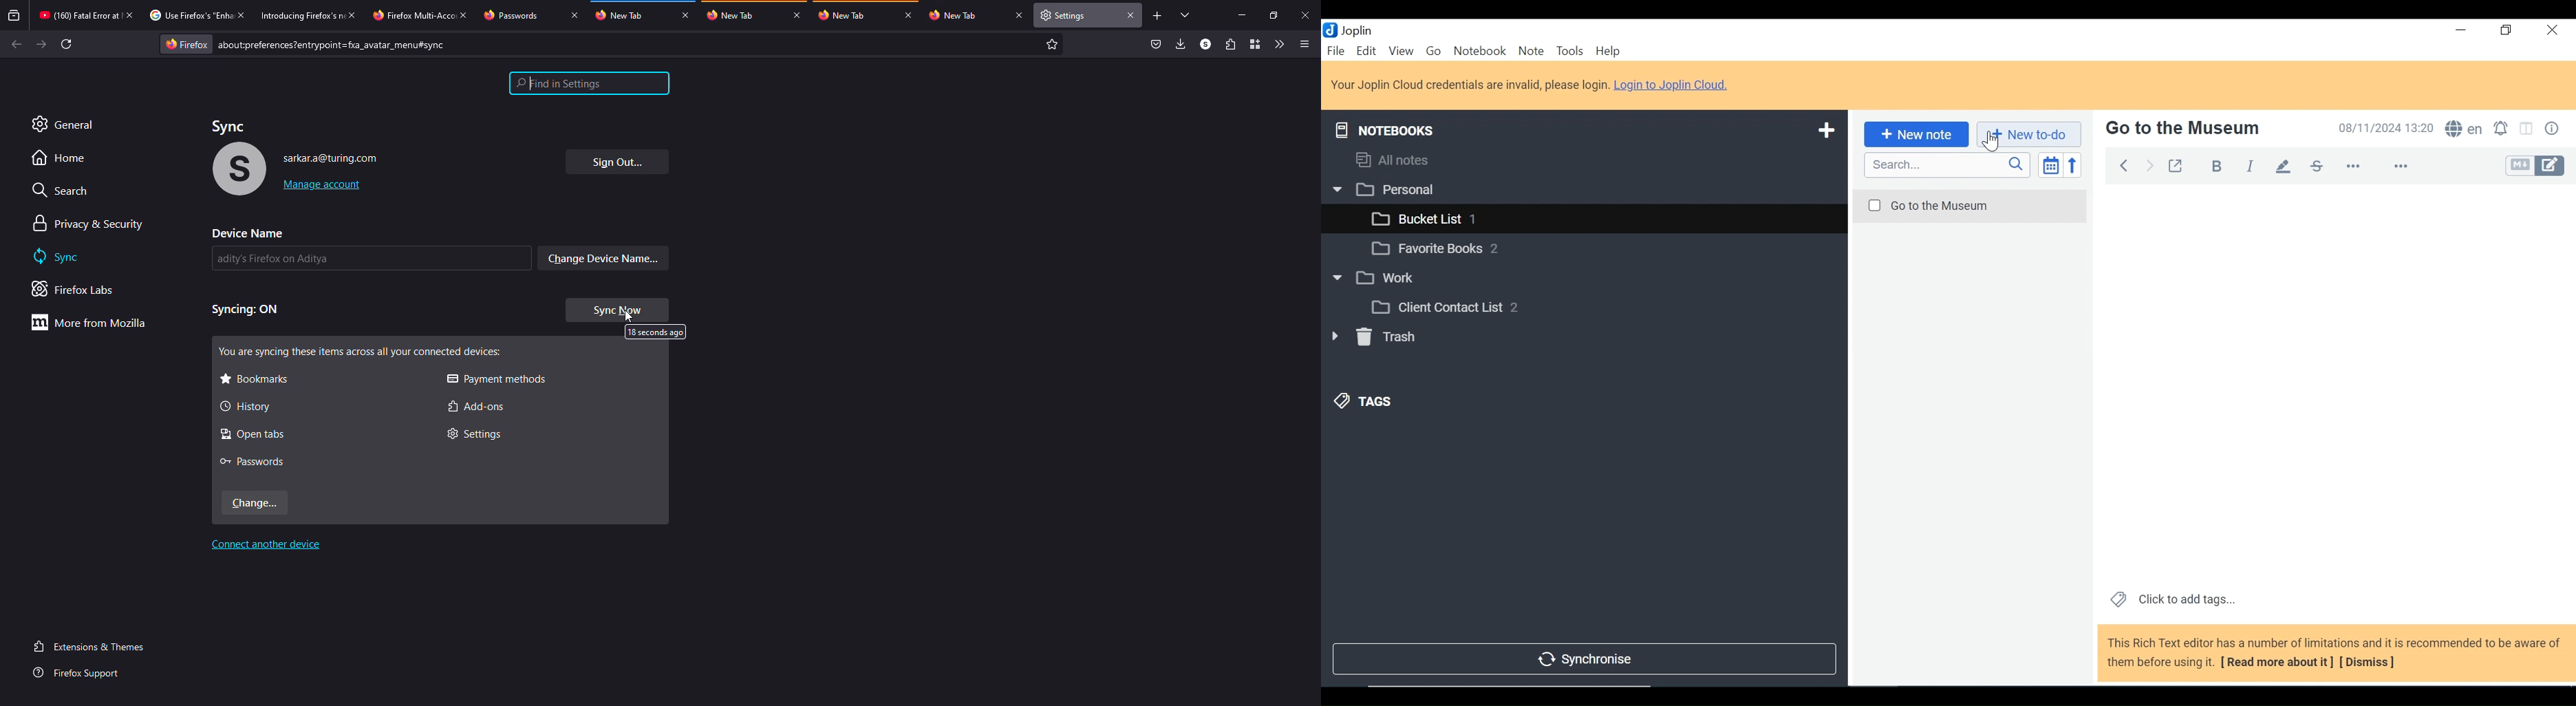  What do you see at coordinates (632, 16) in the screenshot?
I see `tab` at bounding box center [632, 16].